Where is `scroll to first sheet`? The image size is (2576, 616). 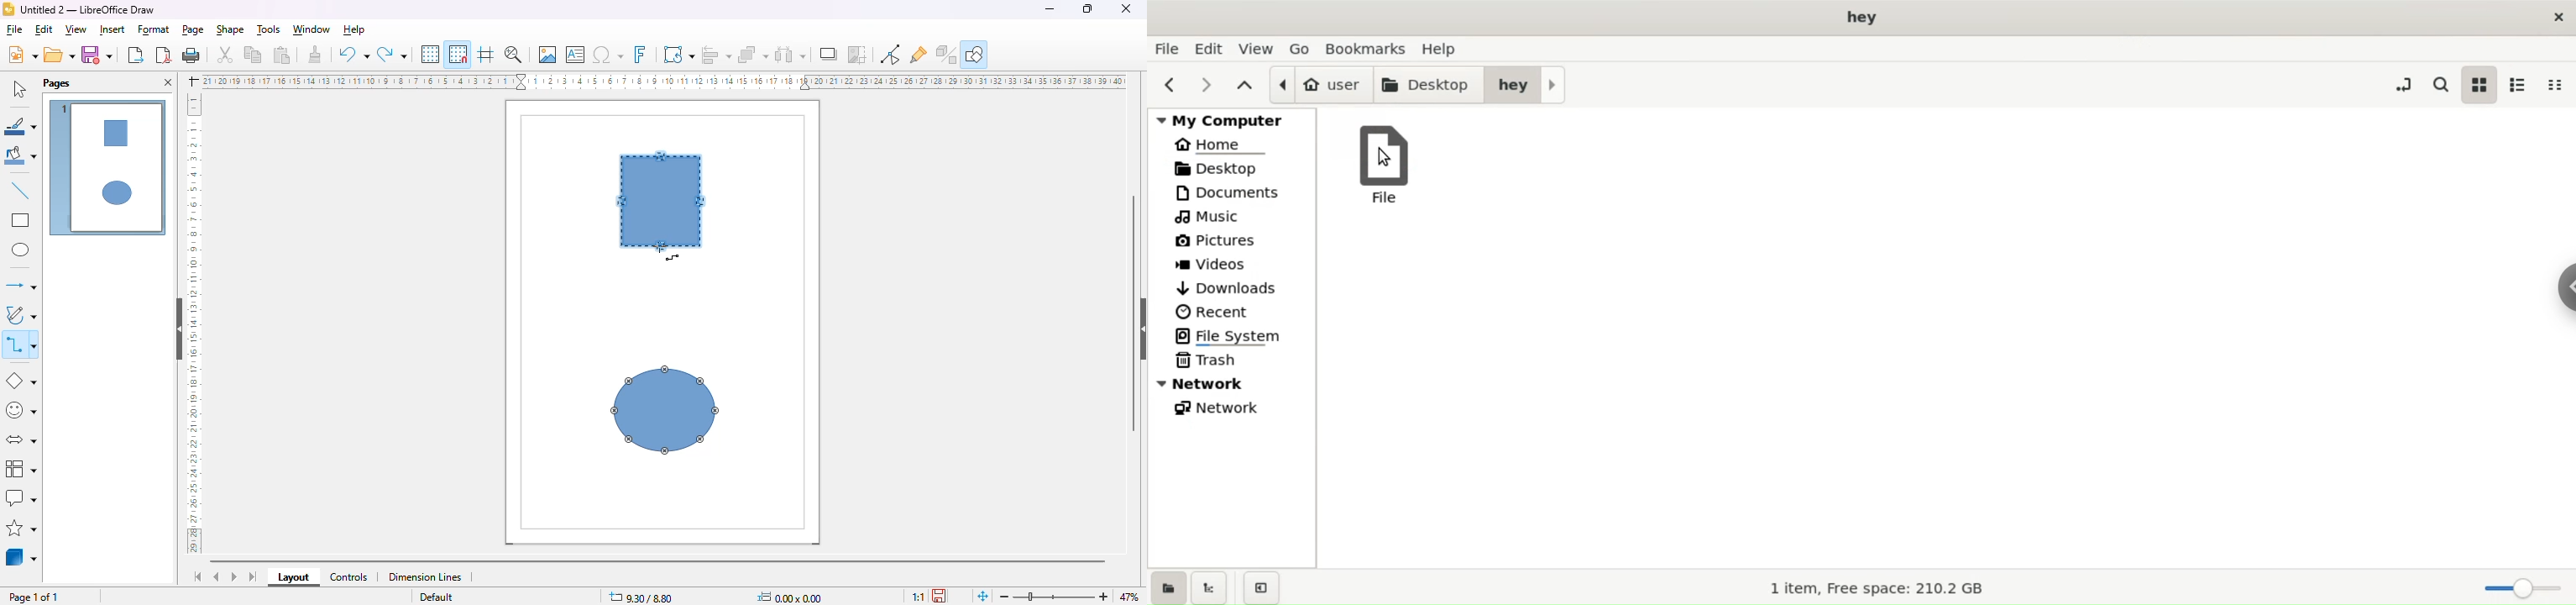
scroll to first sheet is located at coordinates (198, 577).